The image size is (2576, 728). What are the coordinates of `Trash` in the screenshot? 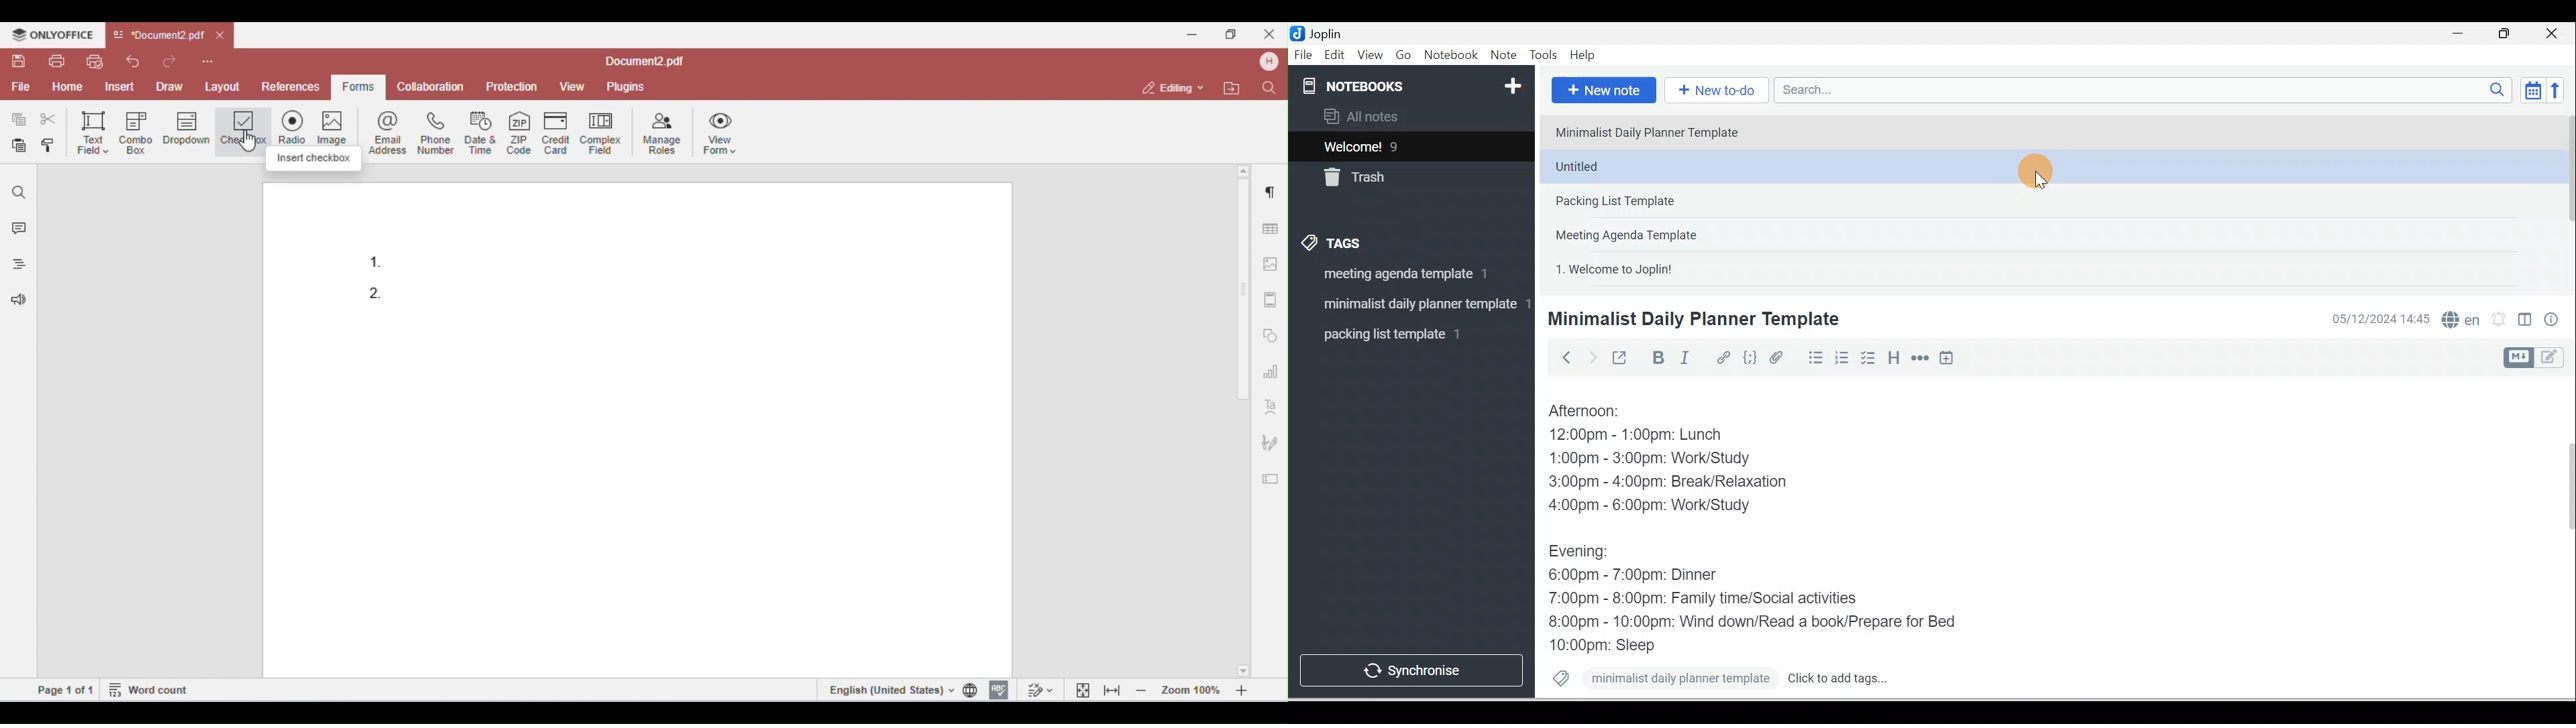 It's located at (1387, 174).